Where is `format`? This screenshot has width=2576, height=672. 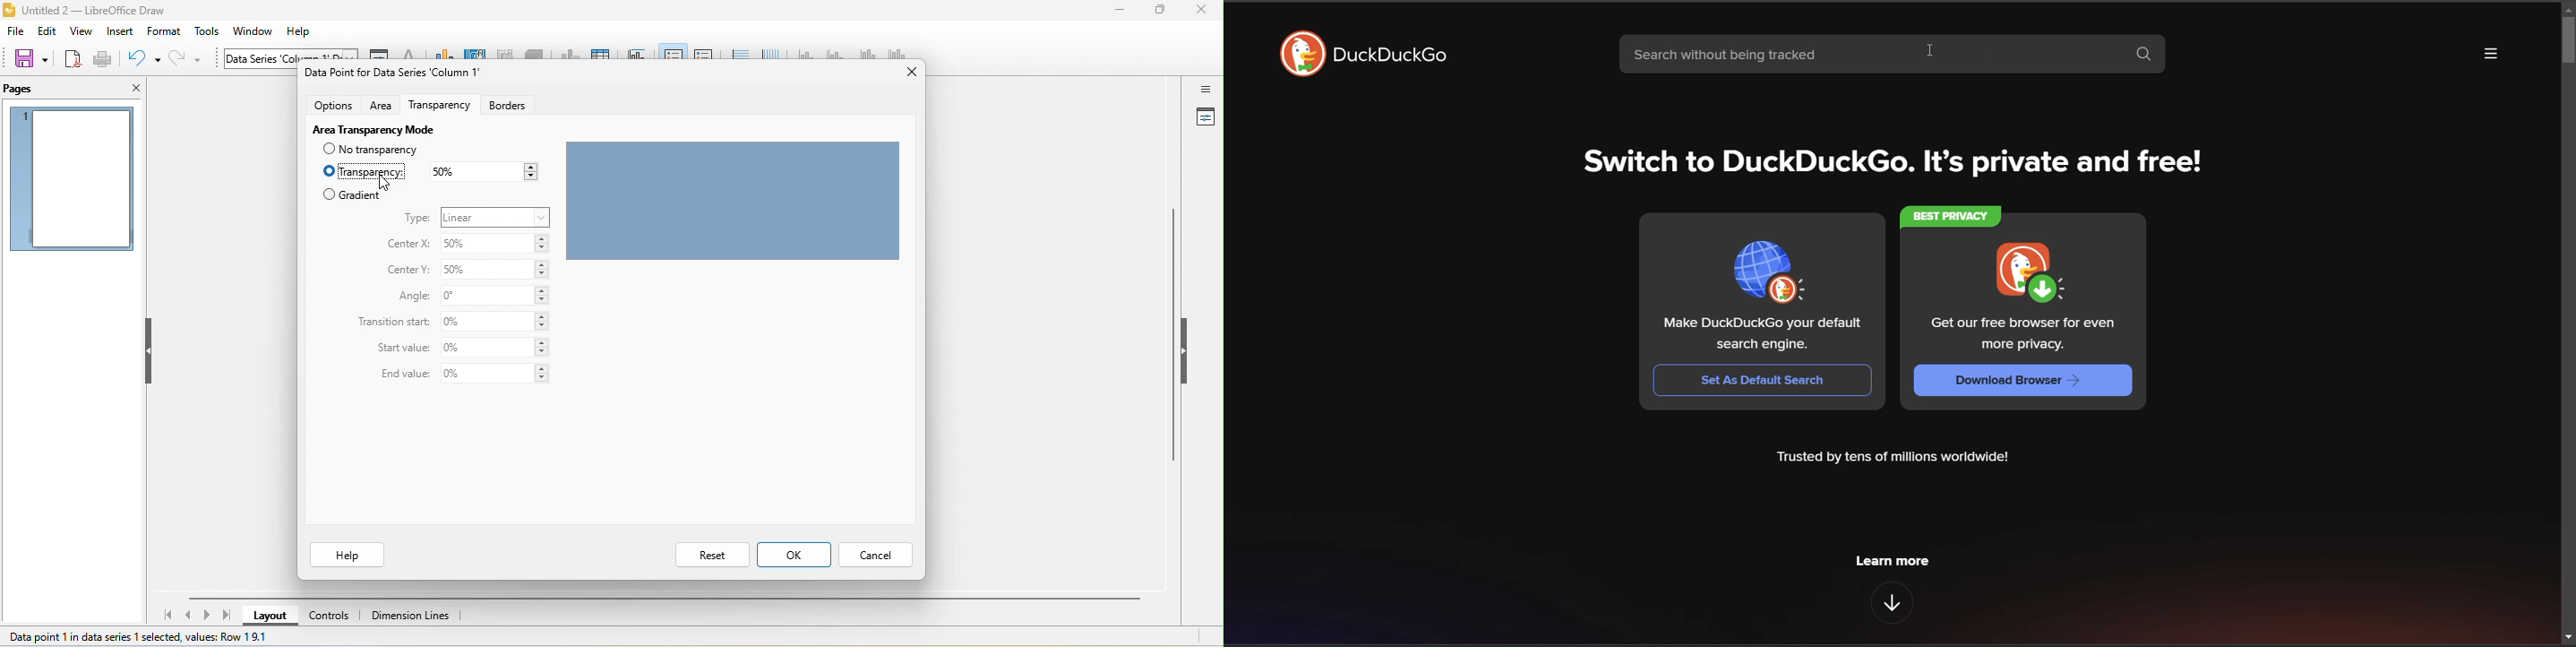 format is located at coordinates (165, 30).